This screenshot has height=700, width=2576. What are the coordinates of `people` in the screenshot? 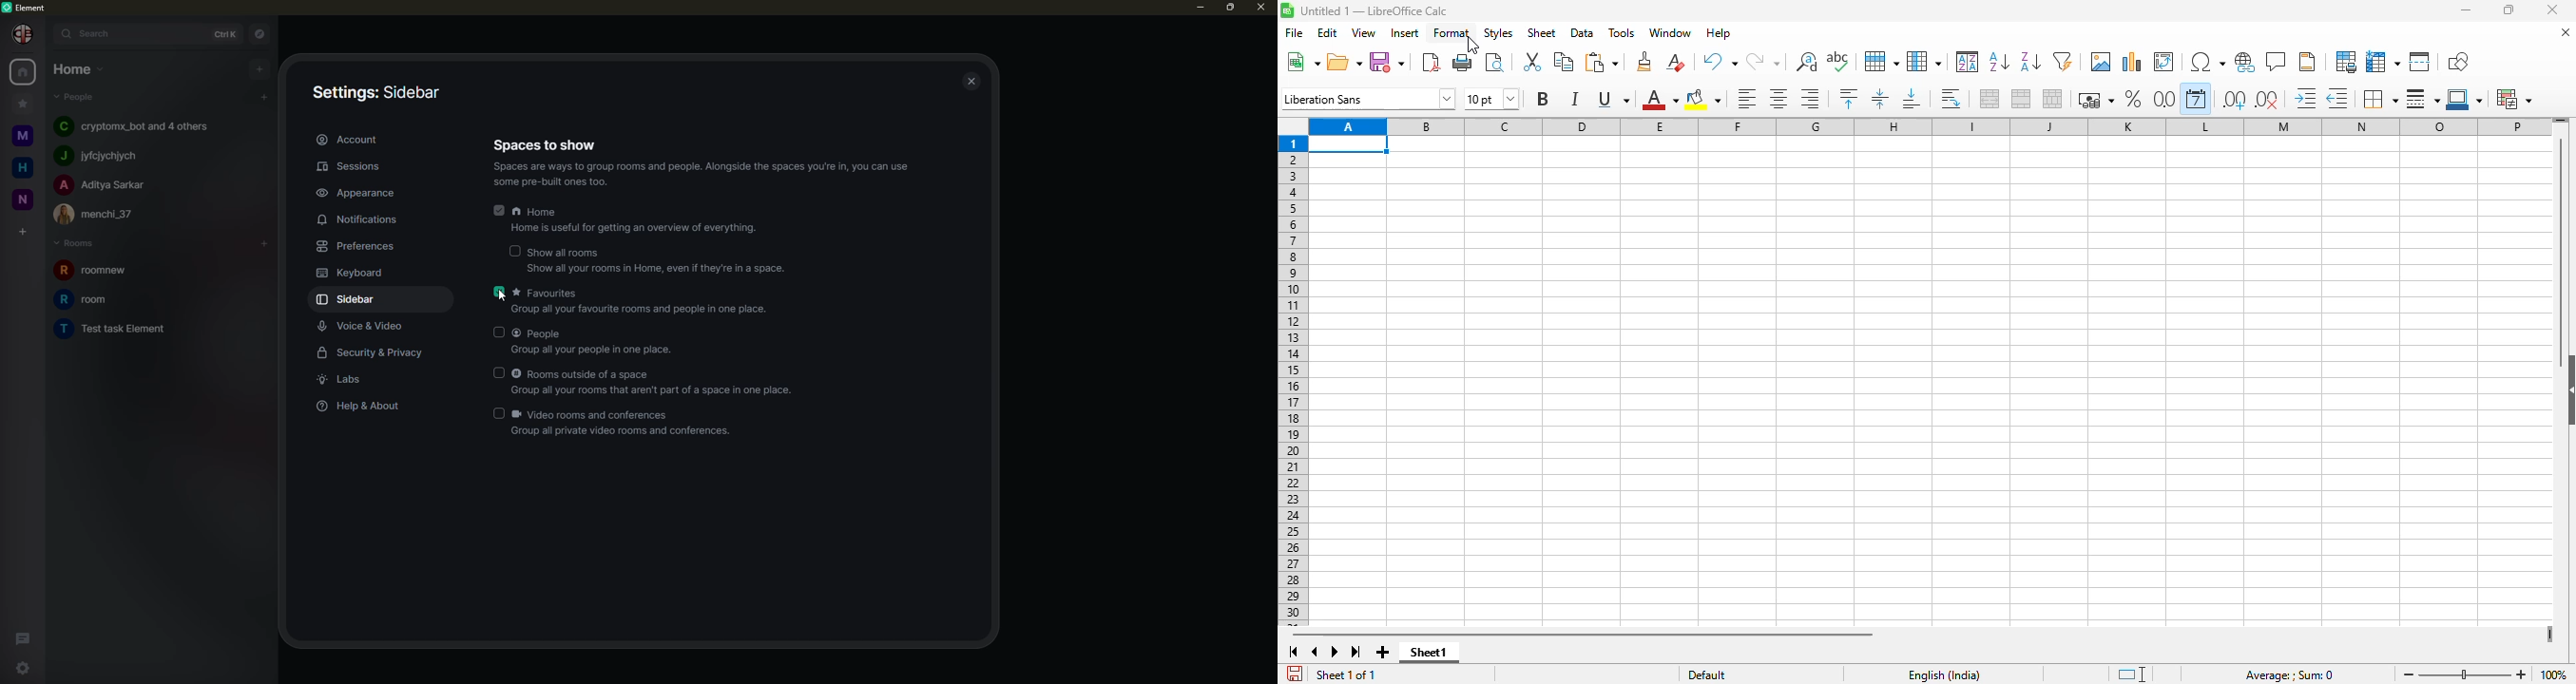 It's located at (75, 98).